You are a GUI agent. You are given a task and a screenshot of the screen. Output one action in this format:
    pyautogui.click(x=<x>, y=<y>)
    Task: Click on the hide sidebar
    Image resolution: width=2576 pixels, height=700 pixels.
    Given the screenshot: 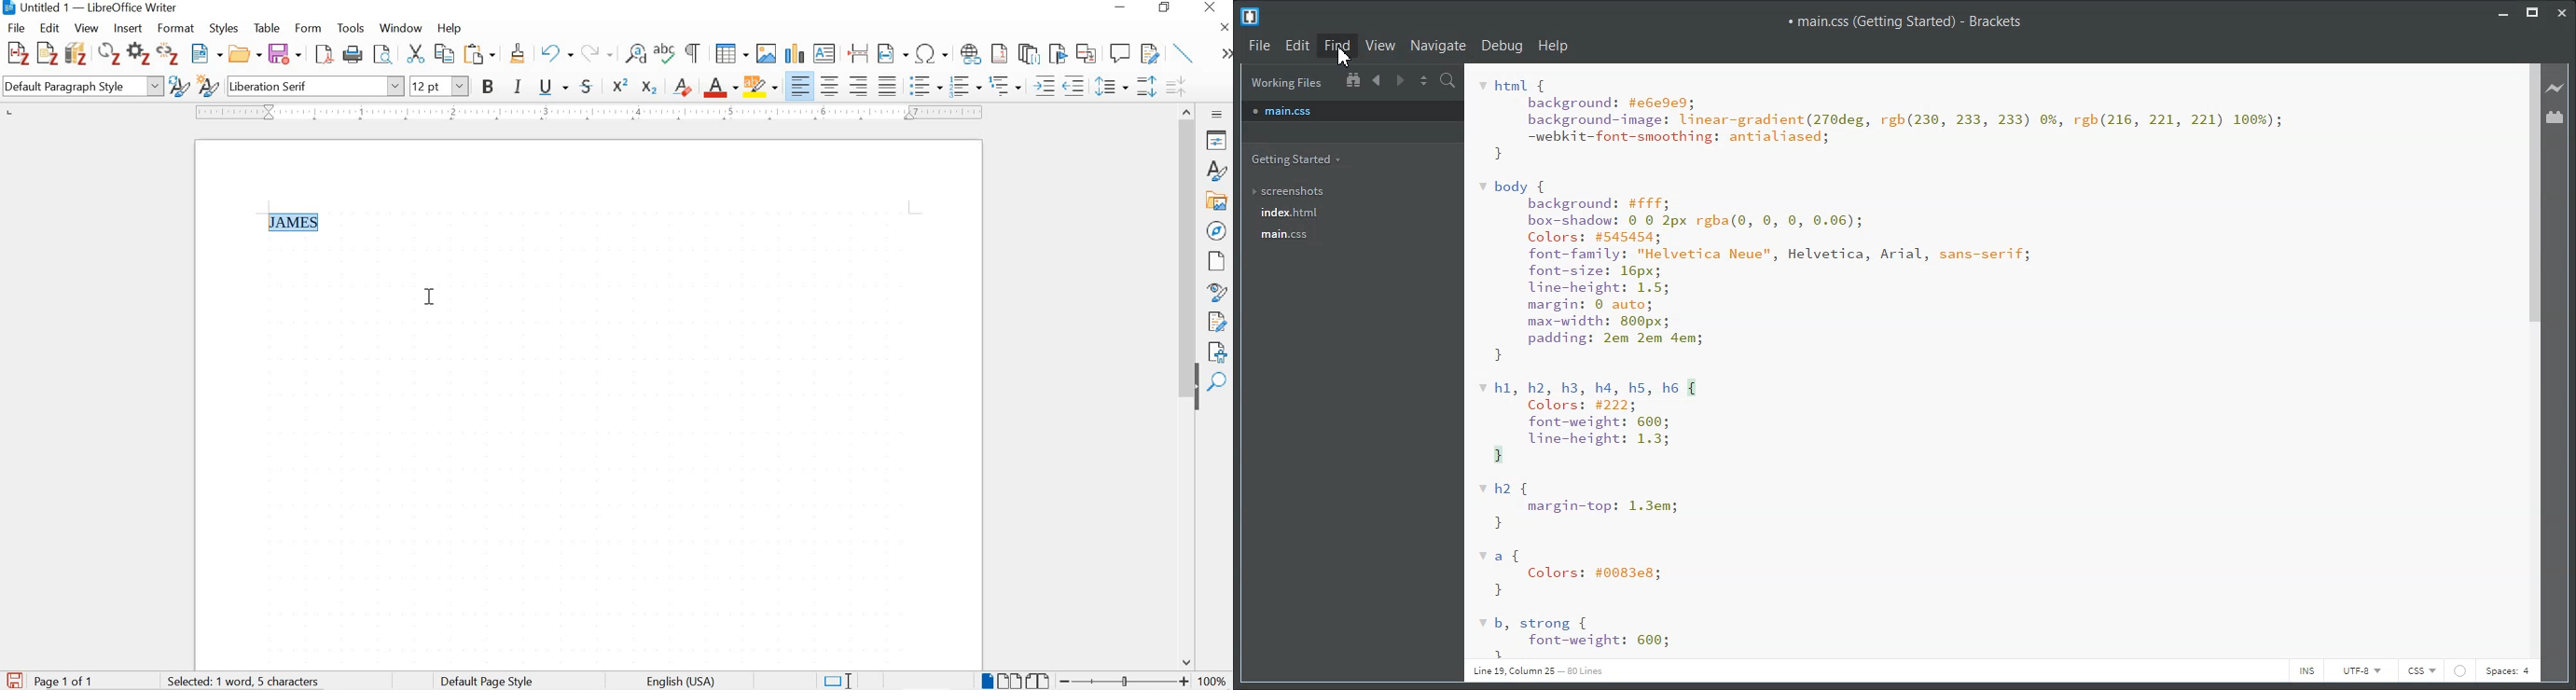 What is the action you would take?
    pyautogui.click(x=1197, y=394)
    